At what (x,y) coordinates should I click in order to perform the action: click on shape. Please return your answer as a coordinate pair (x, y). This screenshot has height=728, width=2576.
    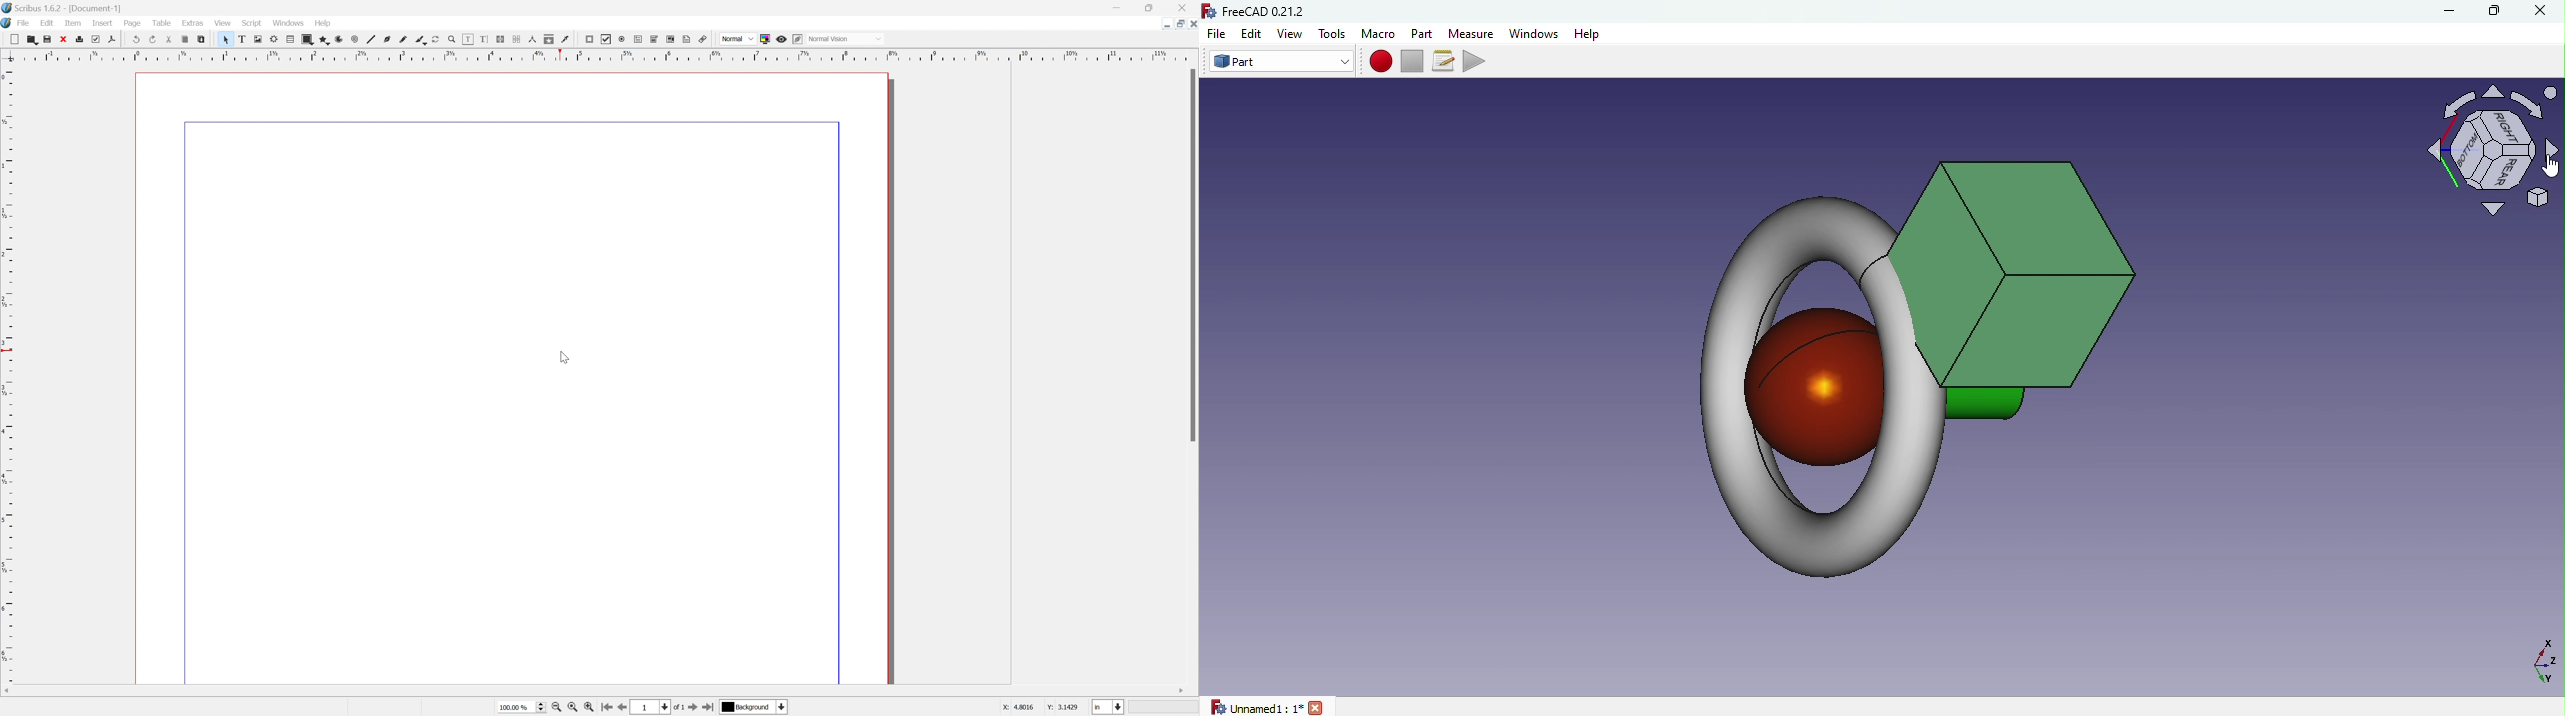
    Looking at the image, I should click on (308, 40).